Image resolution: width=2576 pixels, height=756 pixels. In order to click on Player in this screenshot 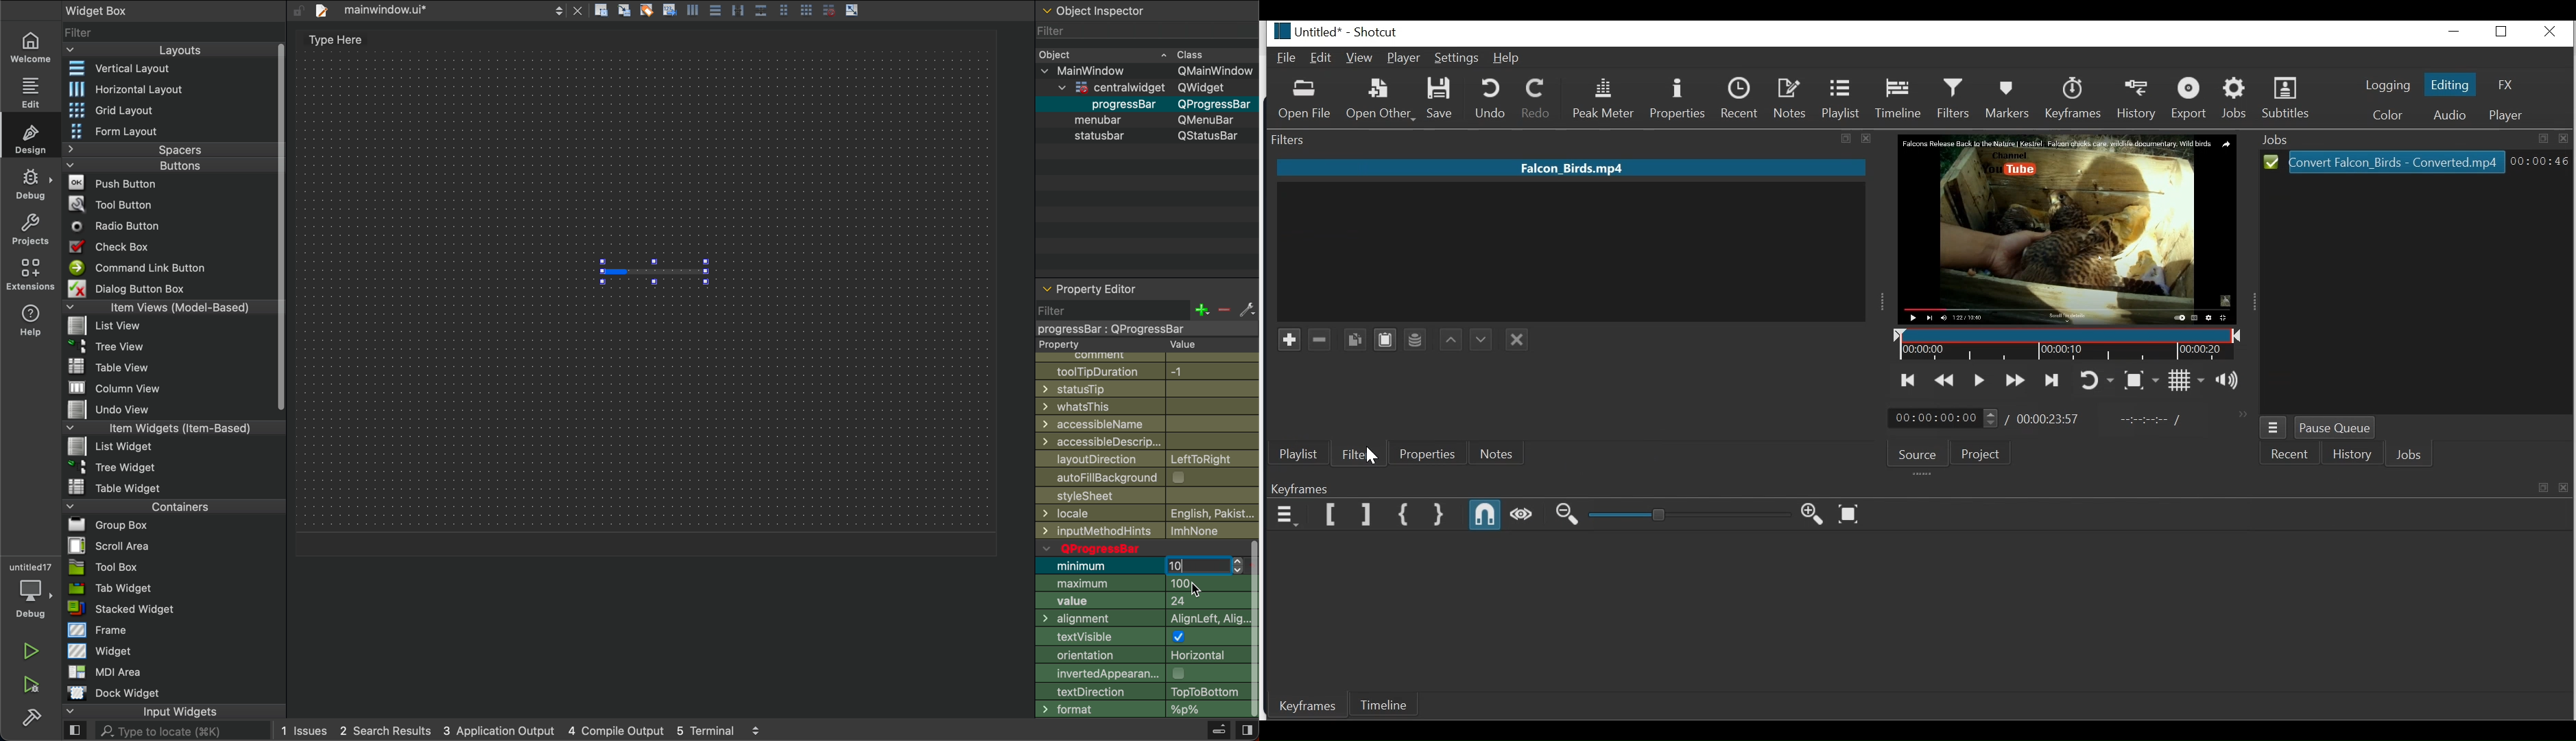, I will do `click(1404, 58)`.